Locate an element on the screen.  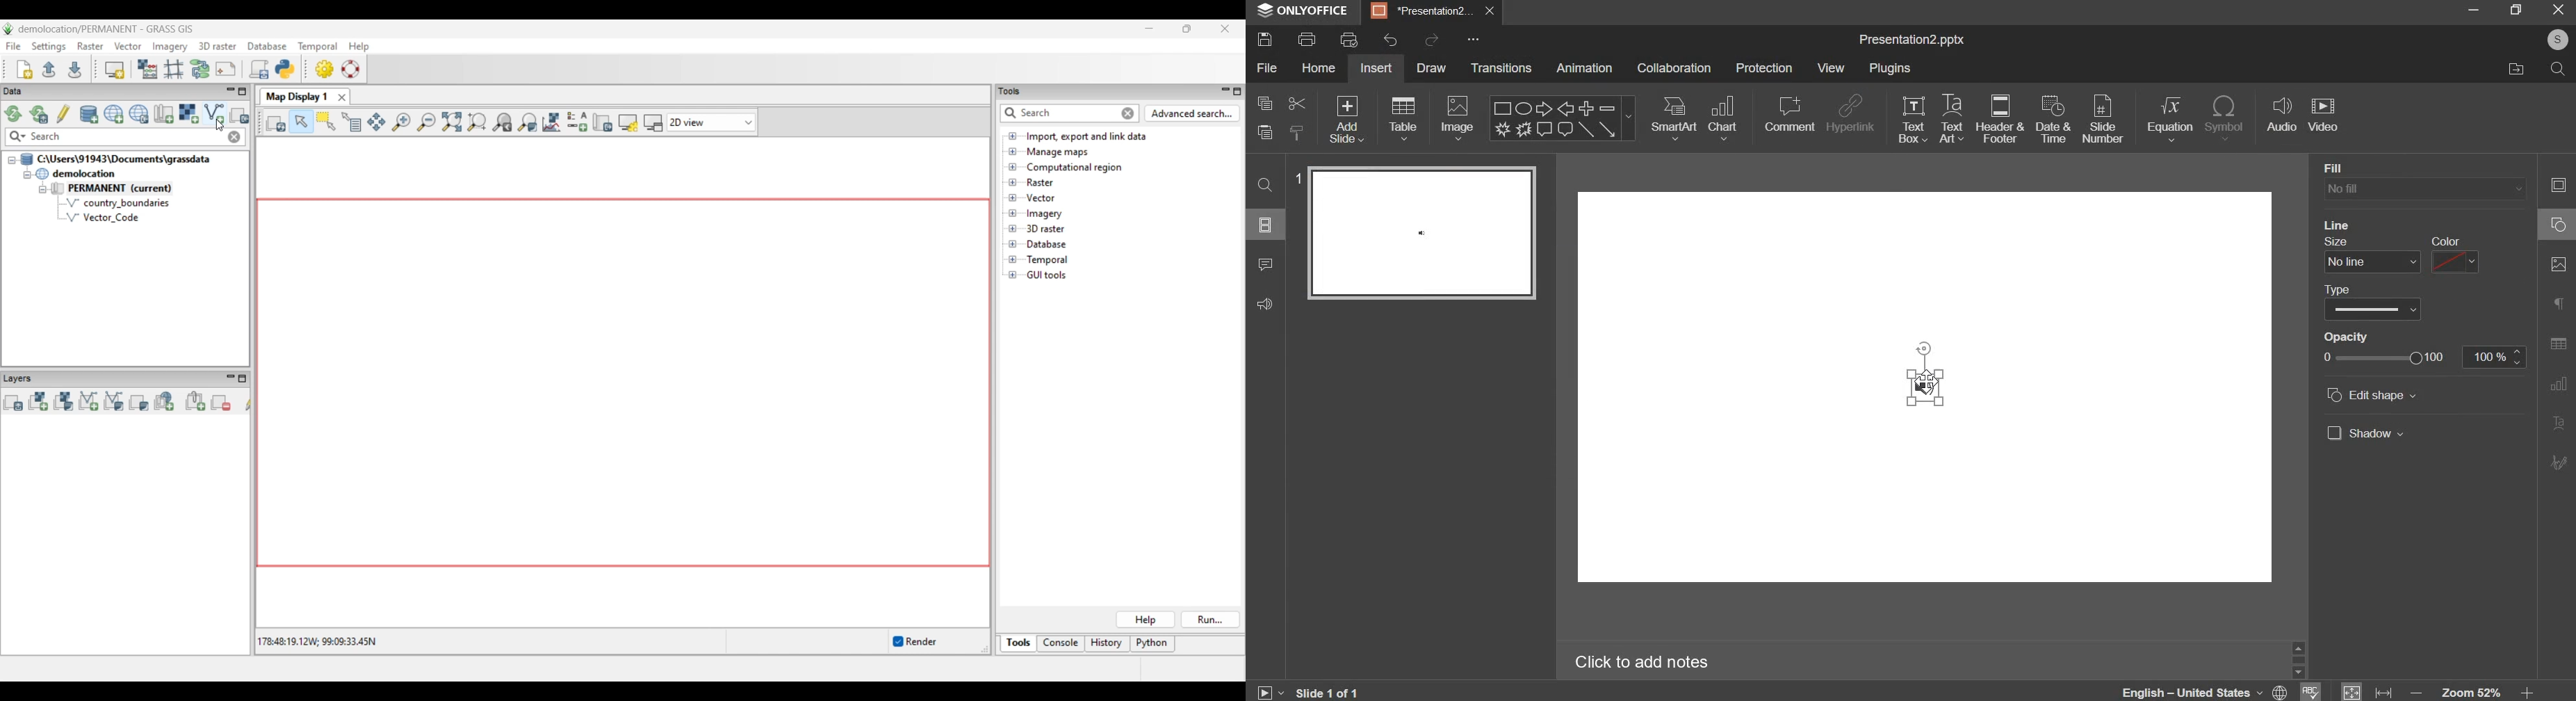
cursor is located at coordinates (1927, 381).